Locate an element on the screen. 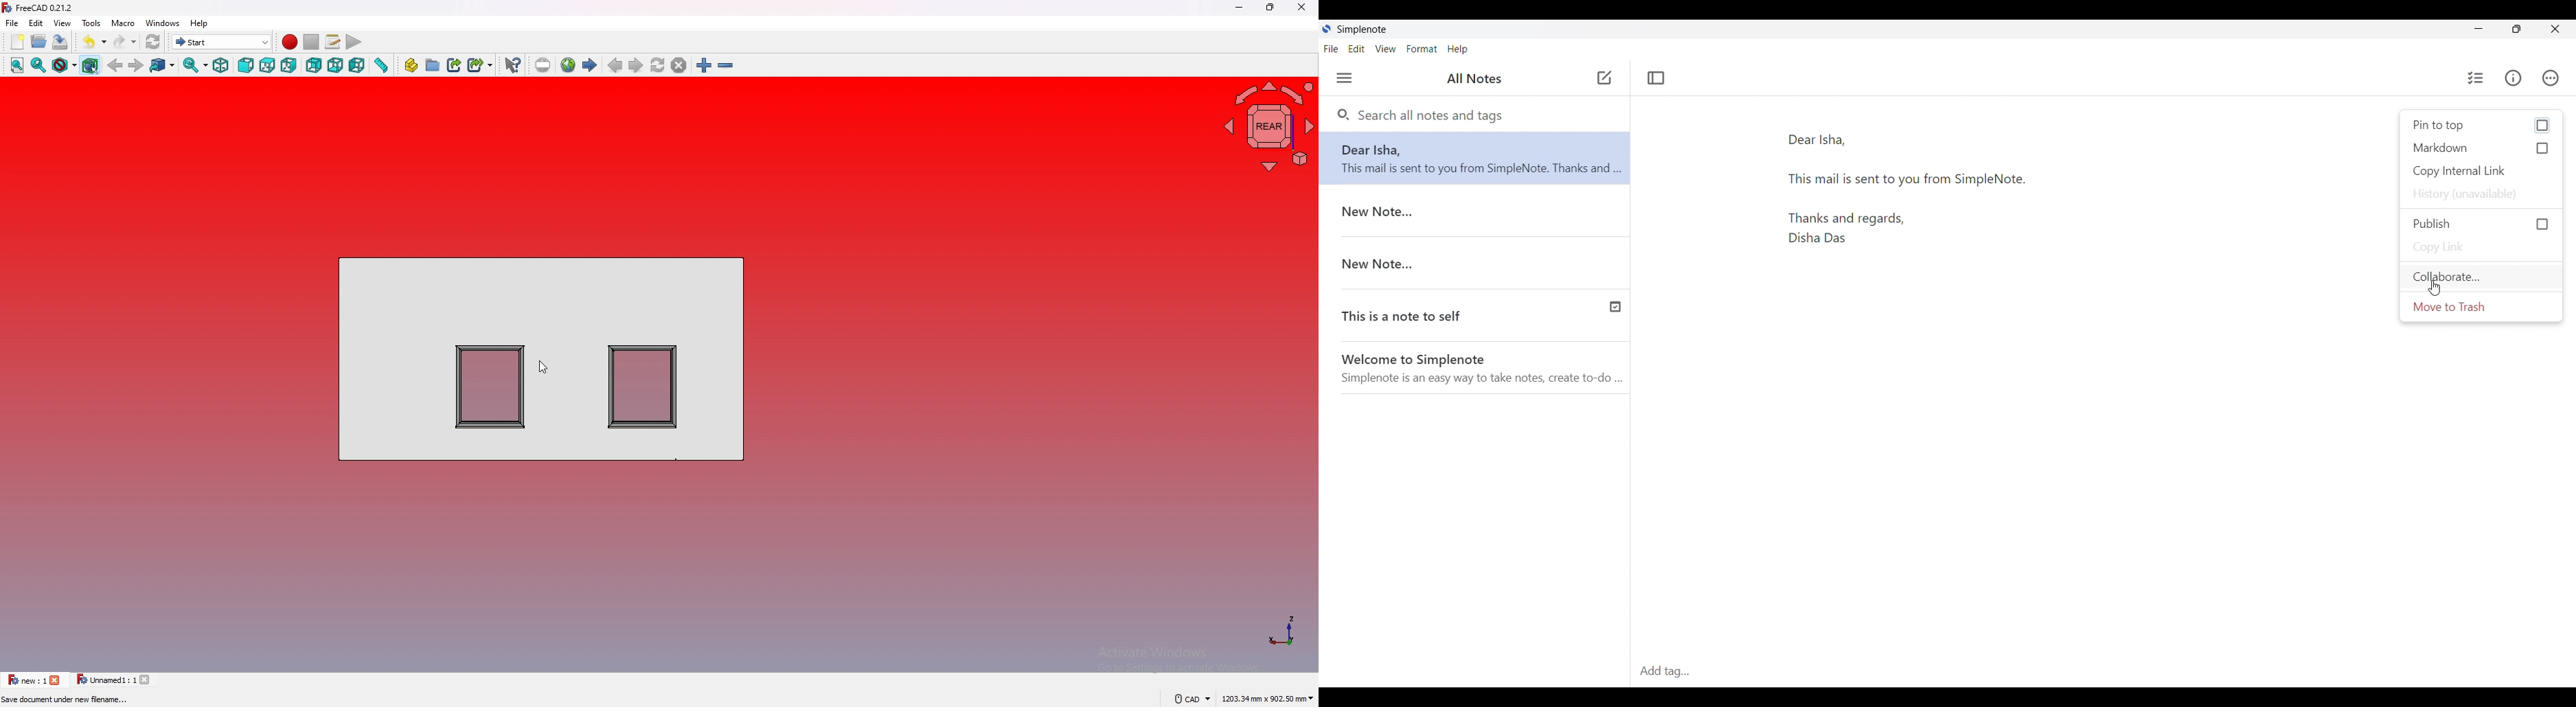 Image resolution: width=2576 pixels, height=728 pixels. File is located at coordinates (1331, 48).